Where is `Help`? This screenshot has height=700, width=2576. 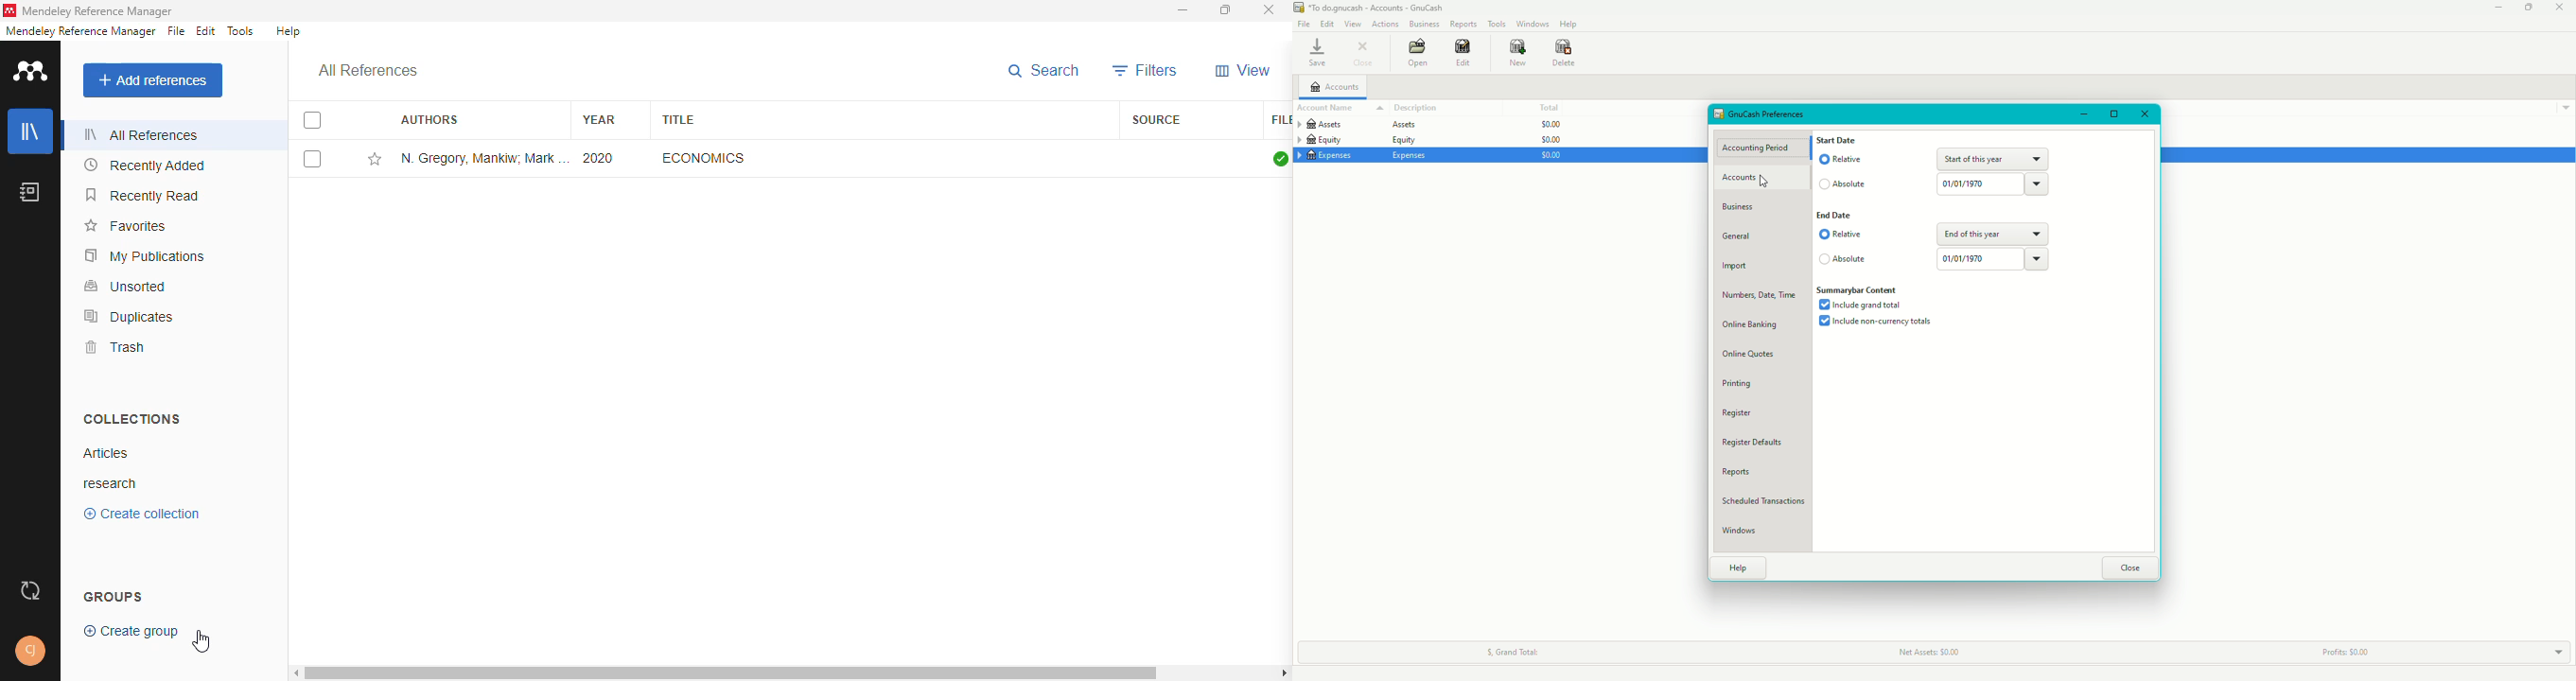 Help is located at coordinates (1741, 568).